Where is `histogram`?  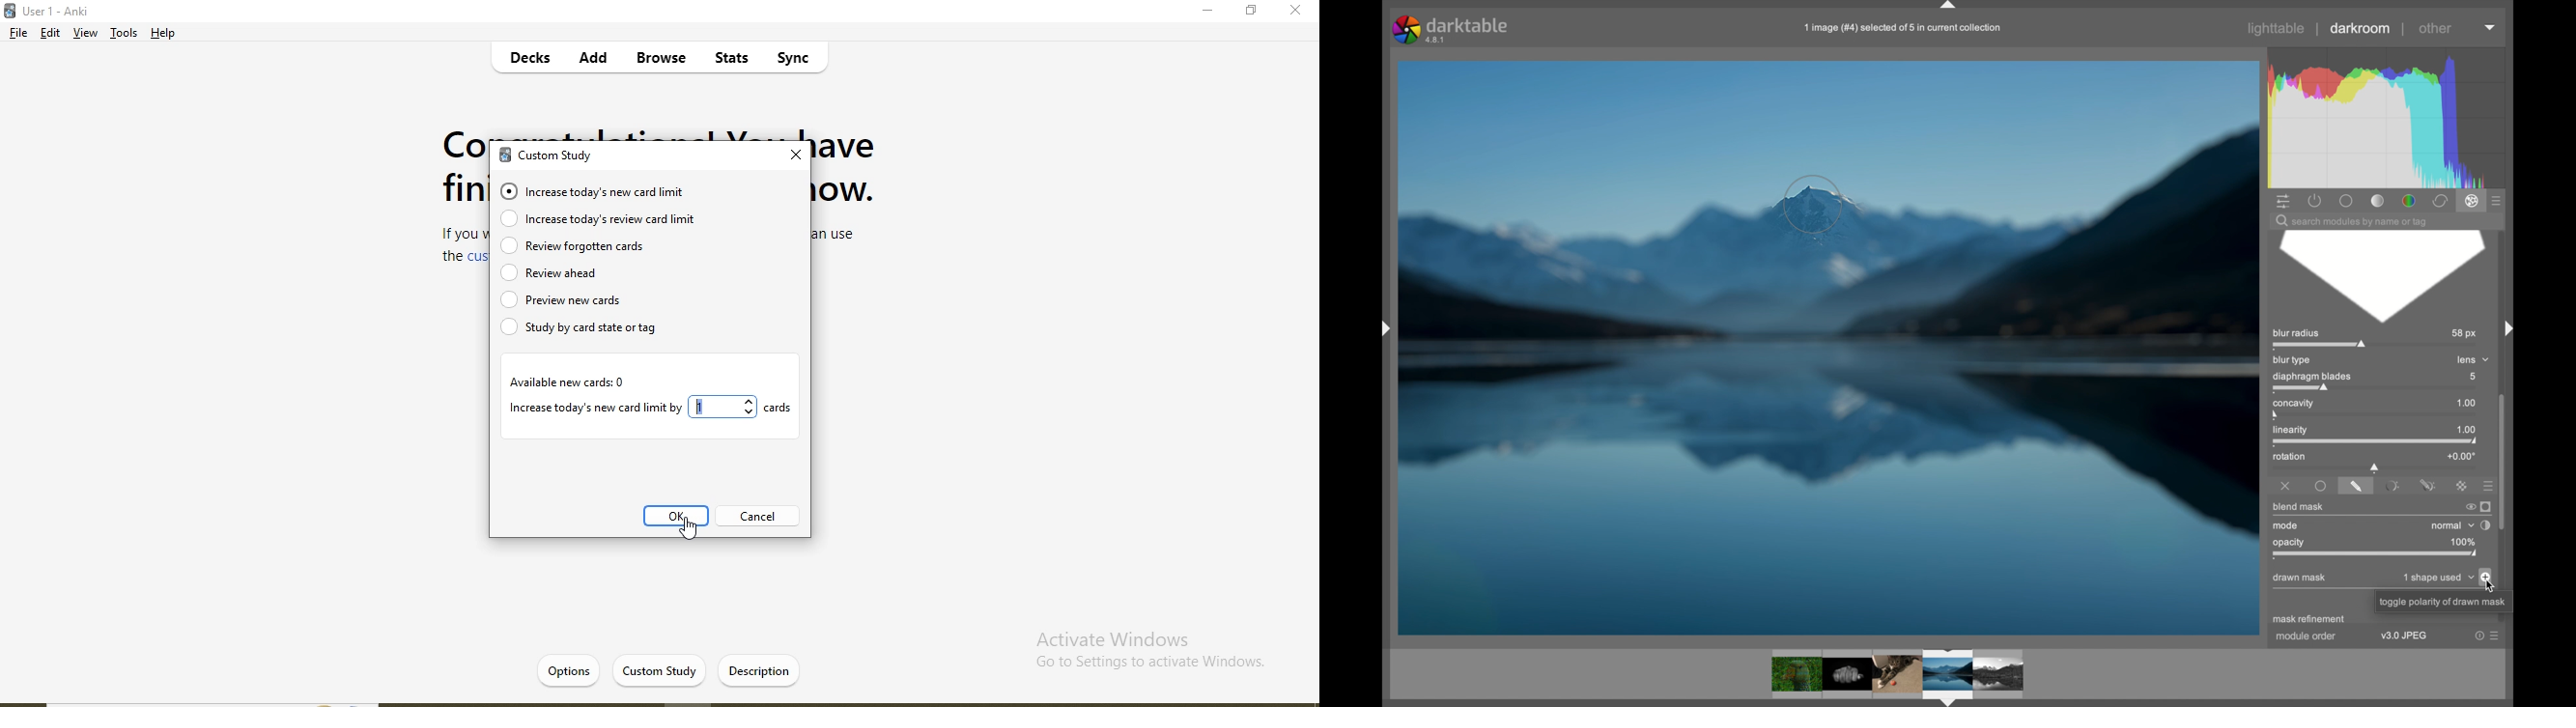 histogram is located at coordinates (2391, 117).